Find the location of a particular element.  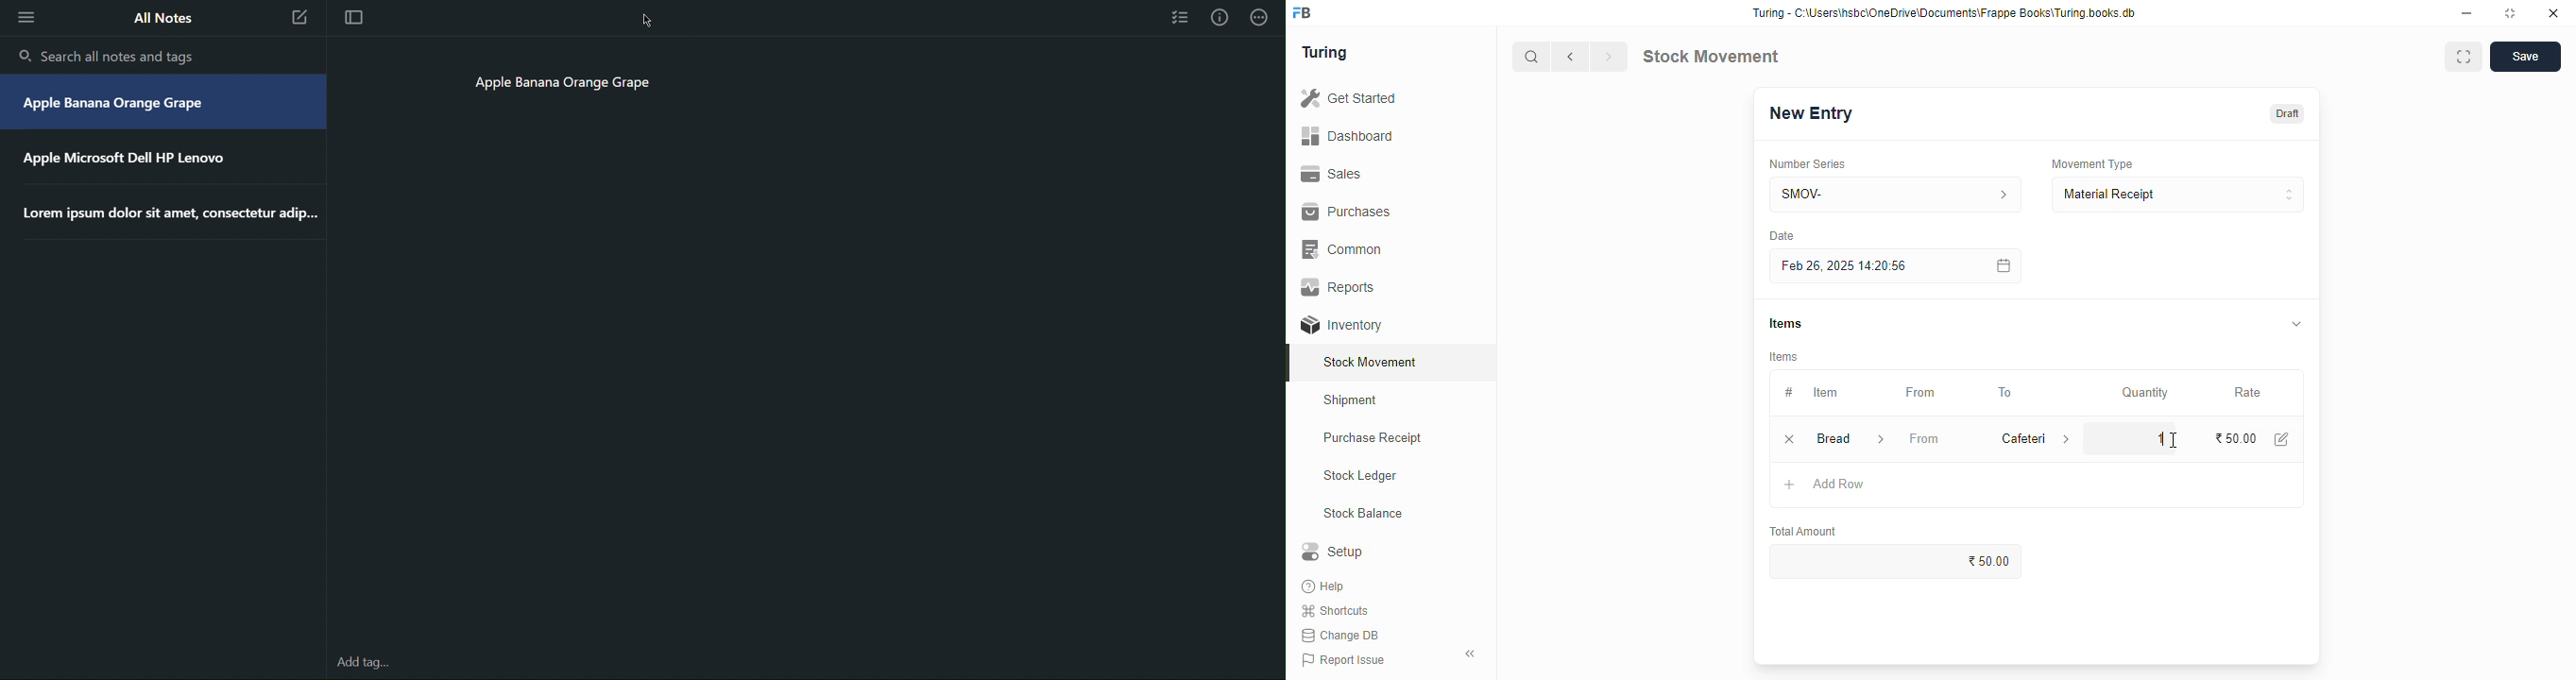

remove is located at coordinates (1789, 440).